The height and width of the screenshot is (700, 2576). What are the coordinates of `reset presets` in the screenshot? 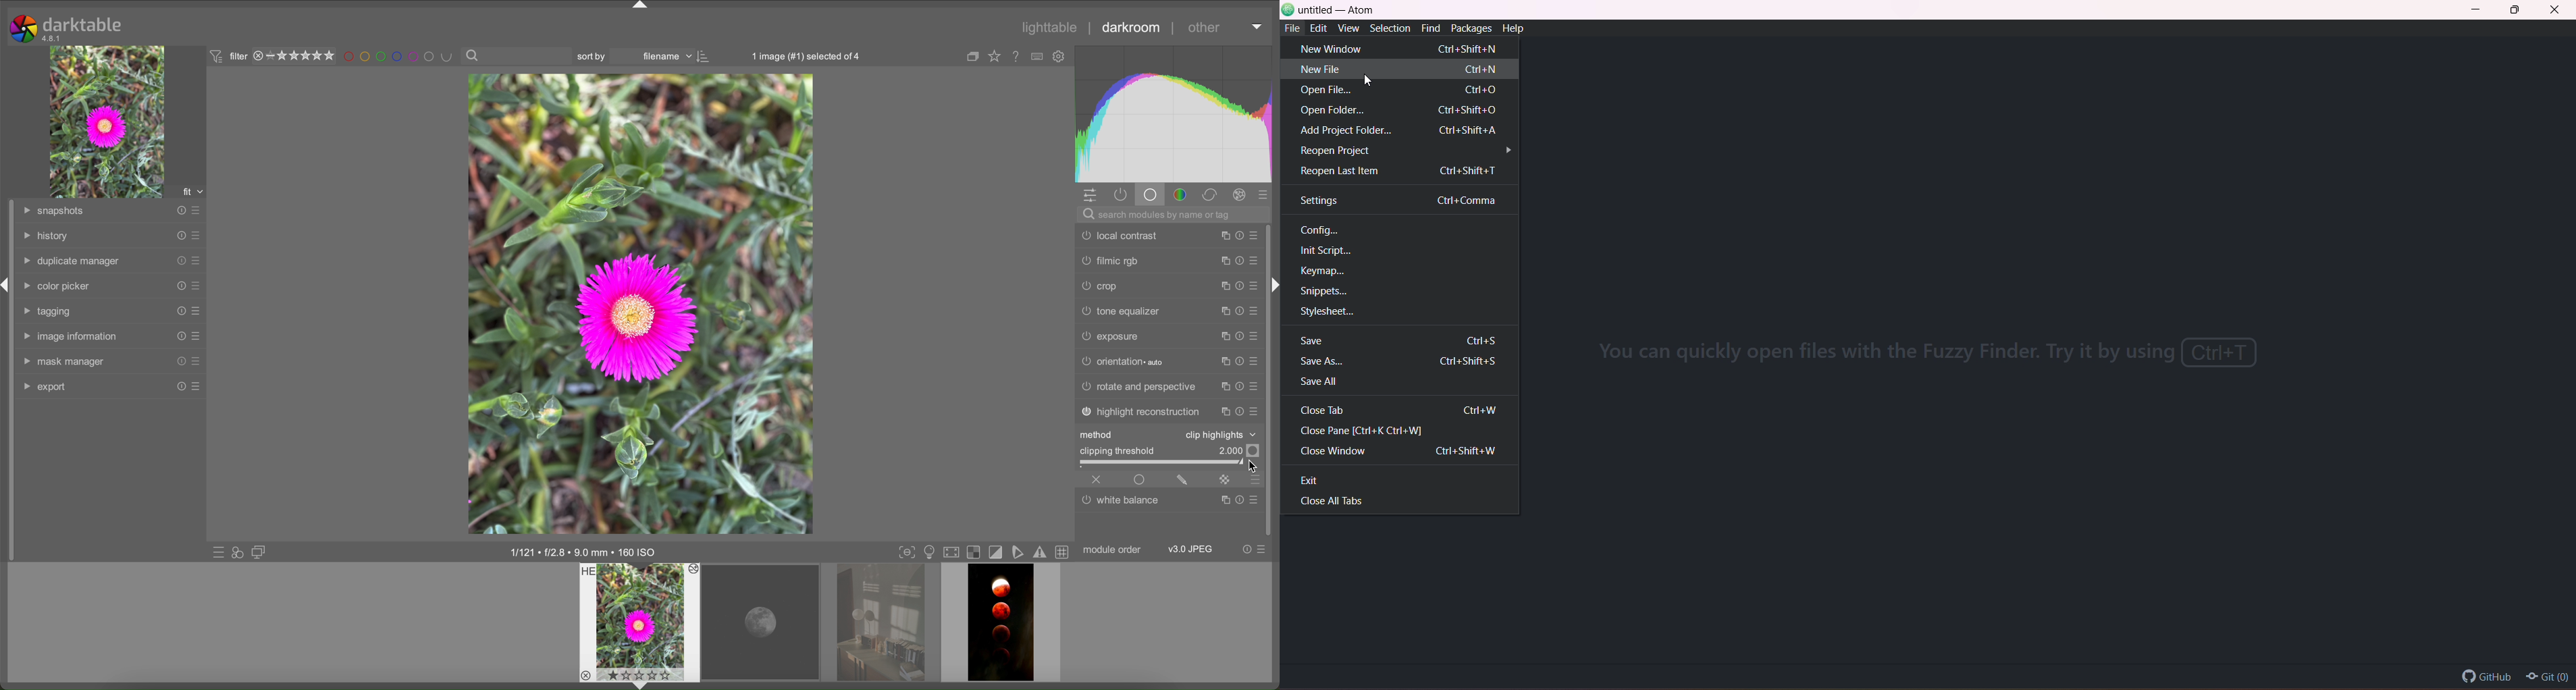 It's located at (179, 362).